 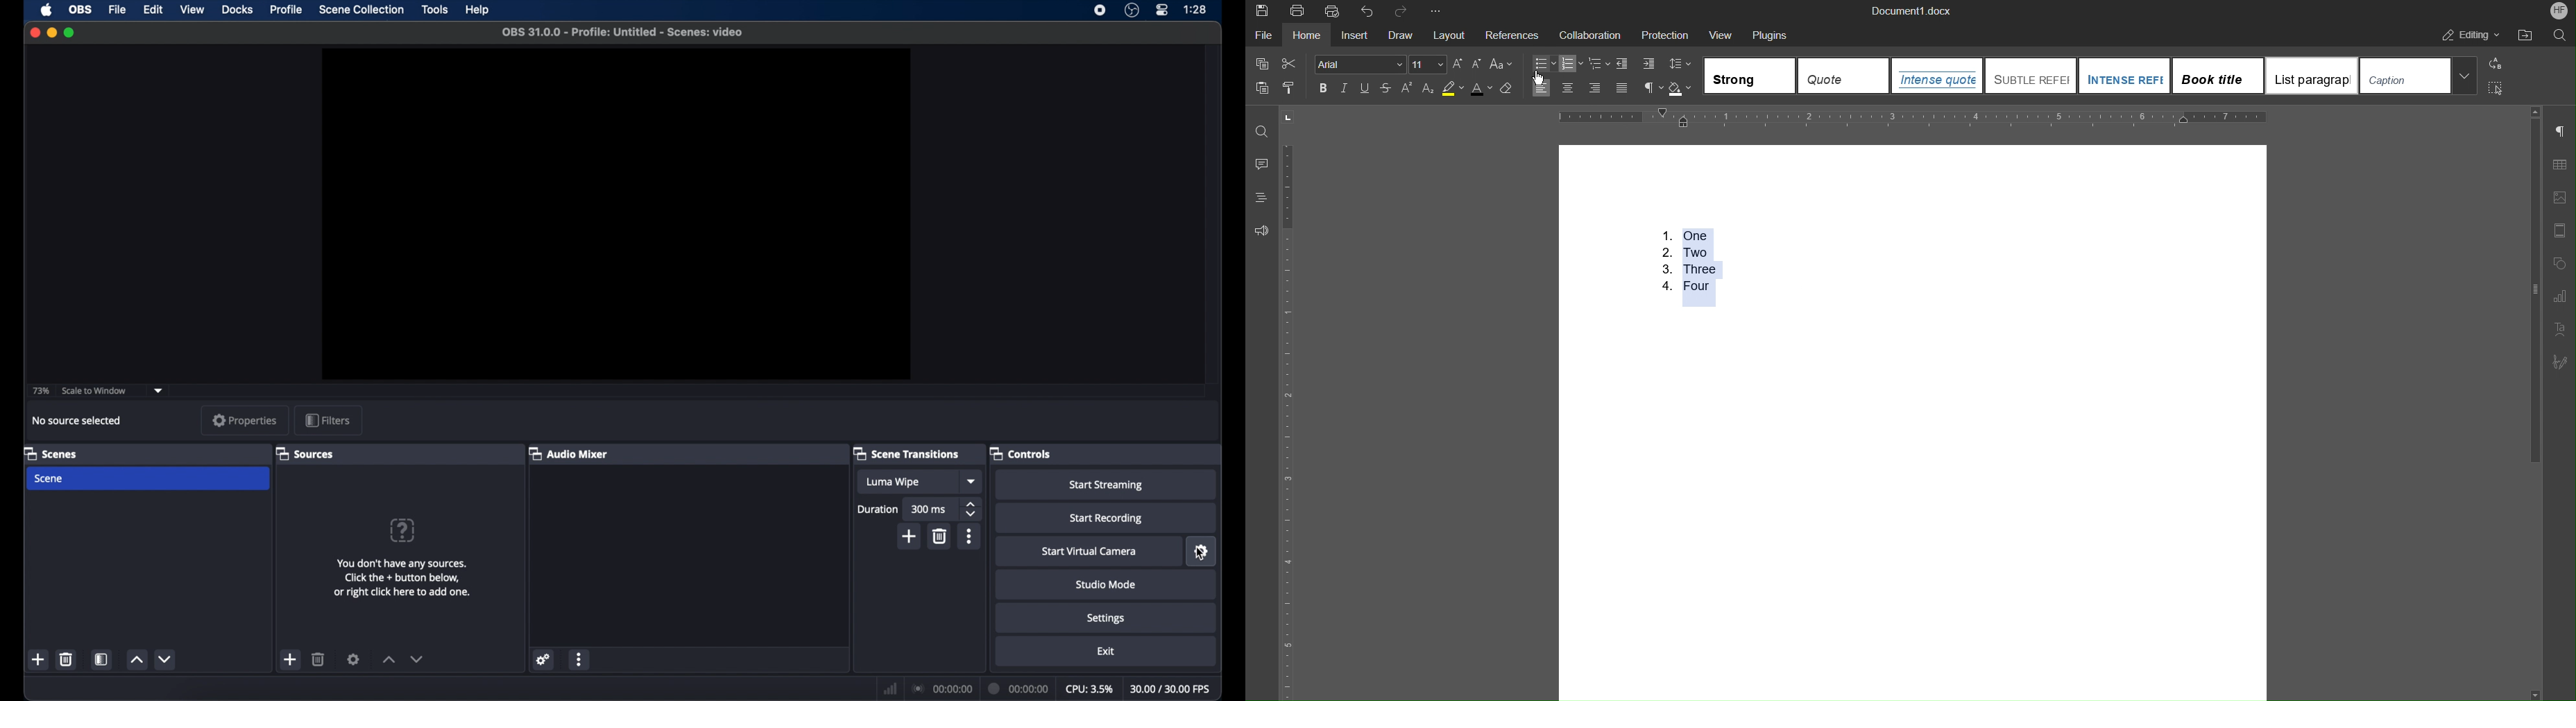 I want to click on add, so click(x=908, y=536).